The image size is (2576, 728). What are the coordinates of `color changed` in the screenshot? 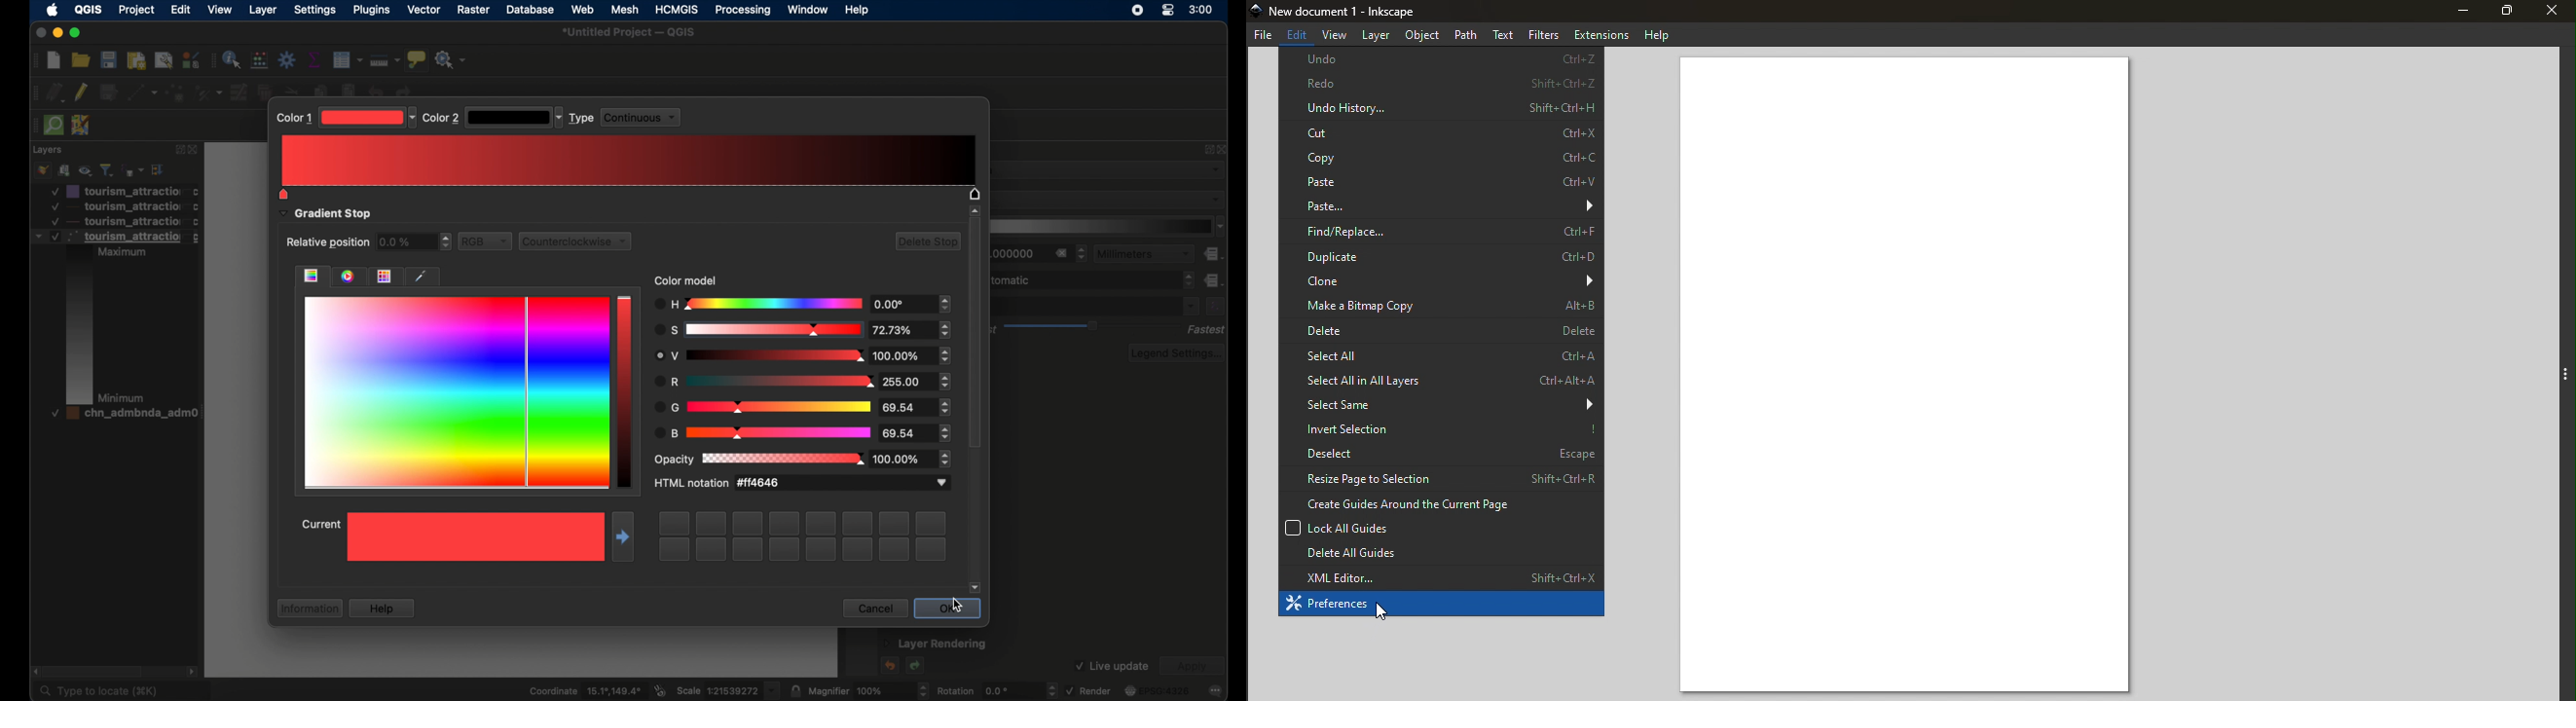 It's located at (782, 458).